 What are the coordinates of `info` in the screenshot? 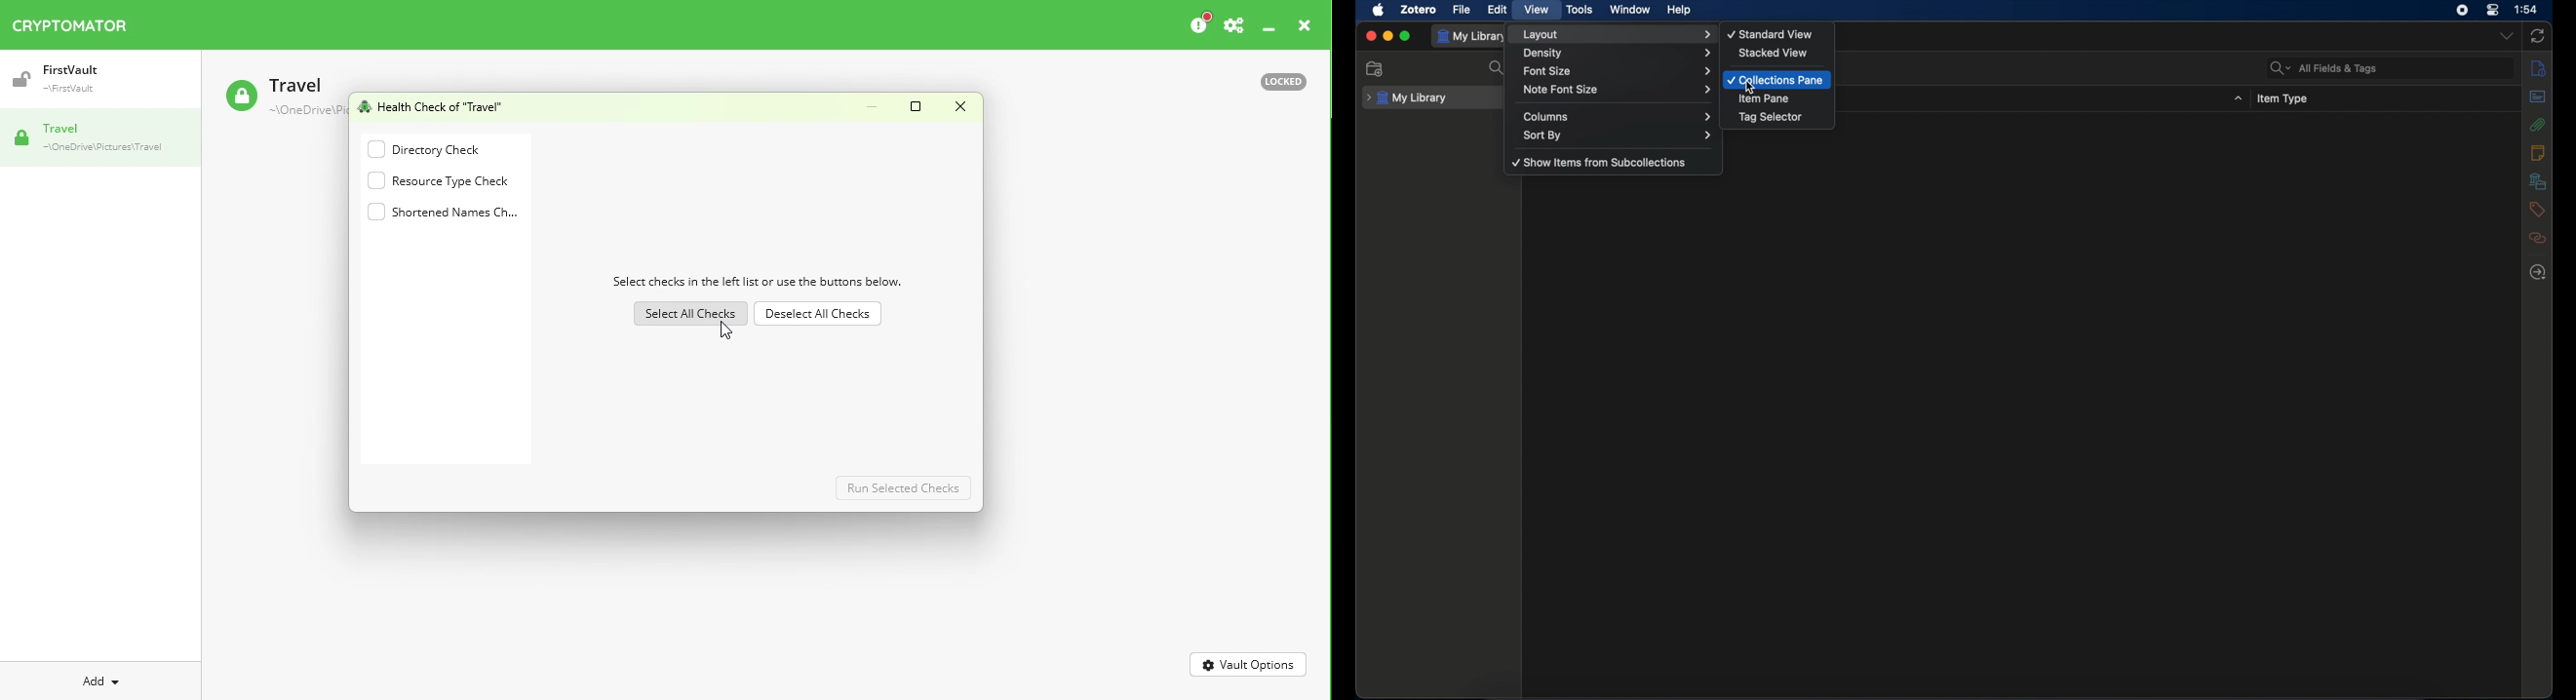 It's located at (2539, 69).